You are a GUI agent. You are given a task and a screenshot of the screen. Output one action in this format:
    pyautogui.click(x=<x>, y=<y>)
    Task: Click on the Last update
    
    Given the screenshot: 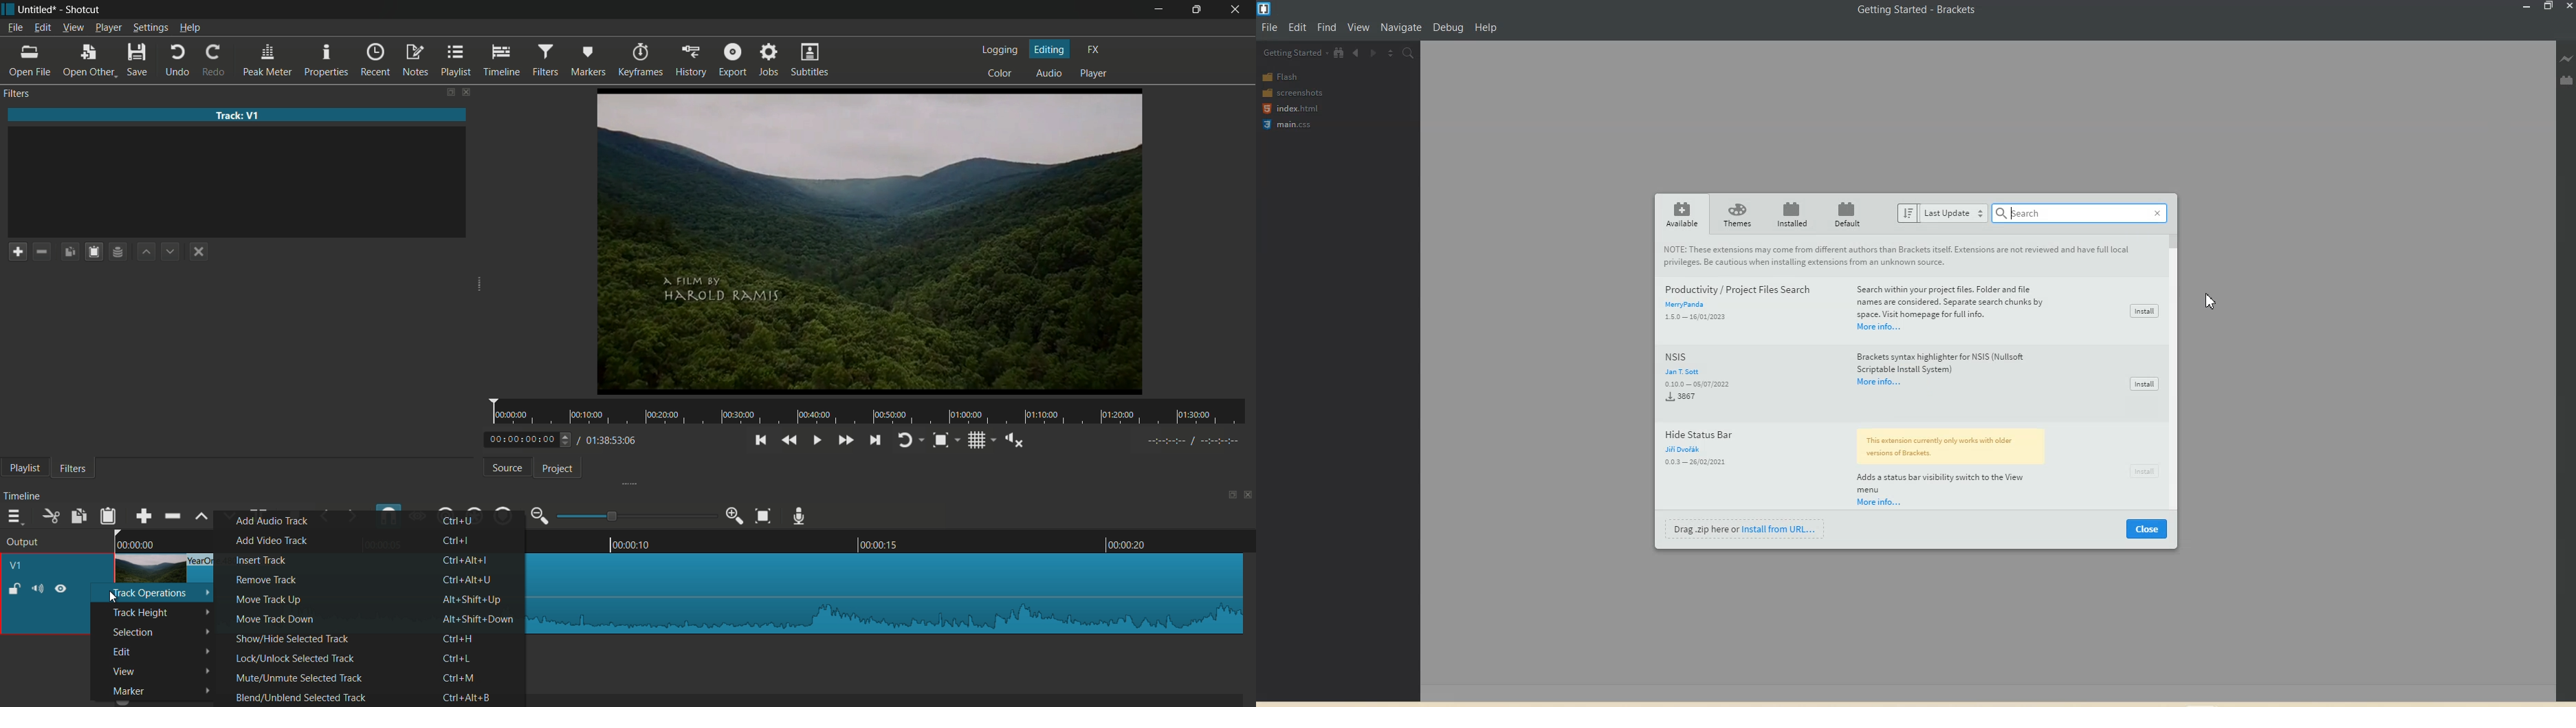 What is the action you would take?
    pyautogui.click(x=1941, y=213)
    